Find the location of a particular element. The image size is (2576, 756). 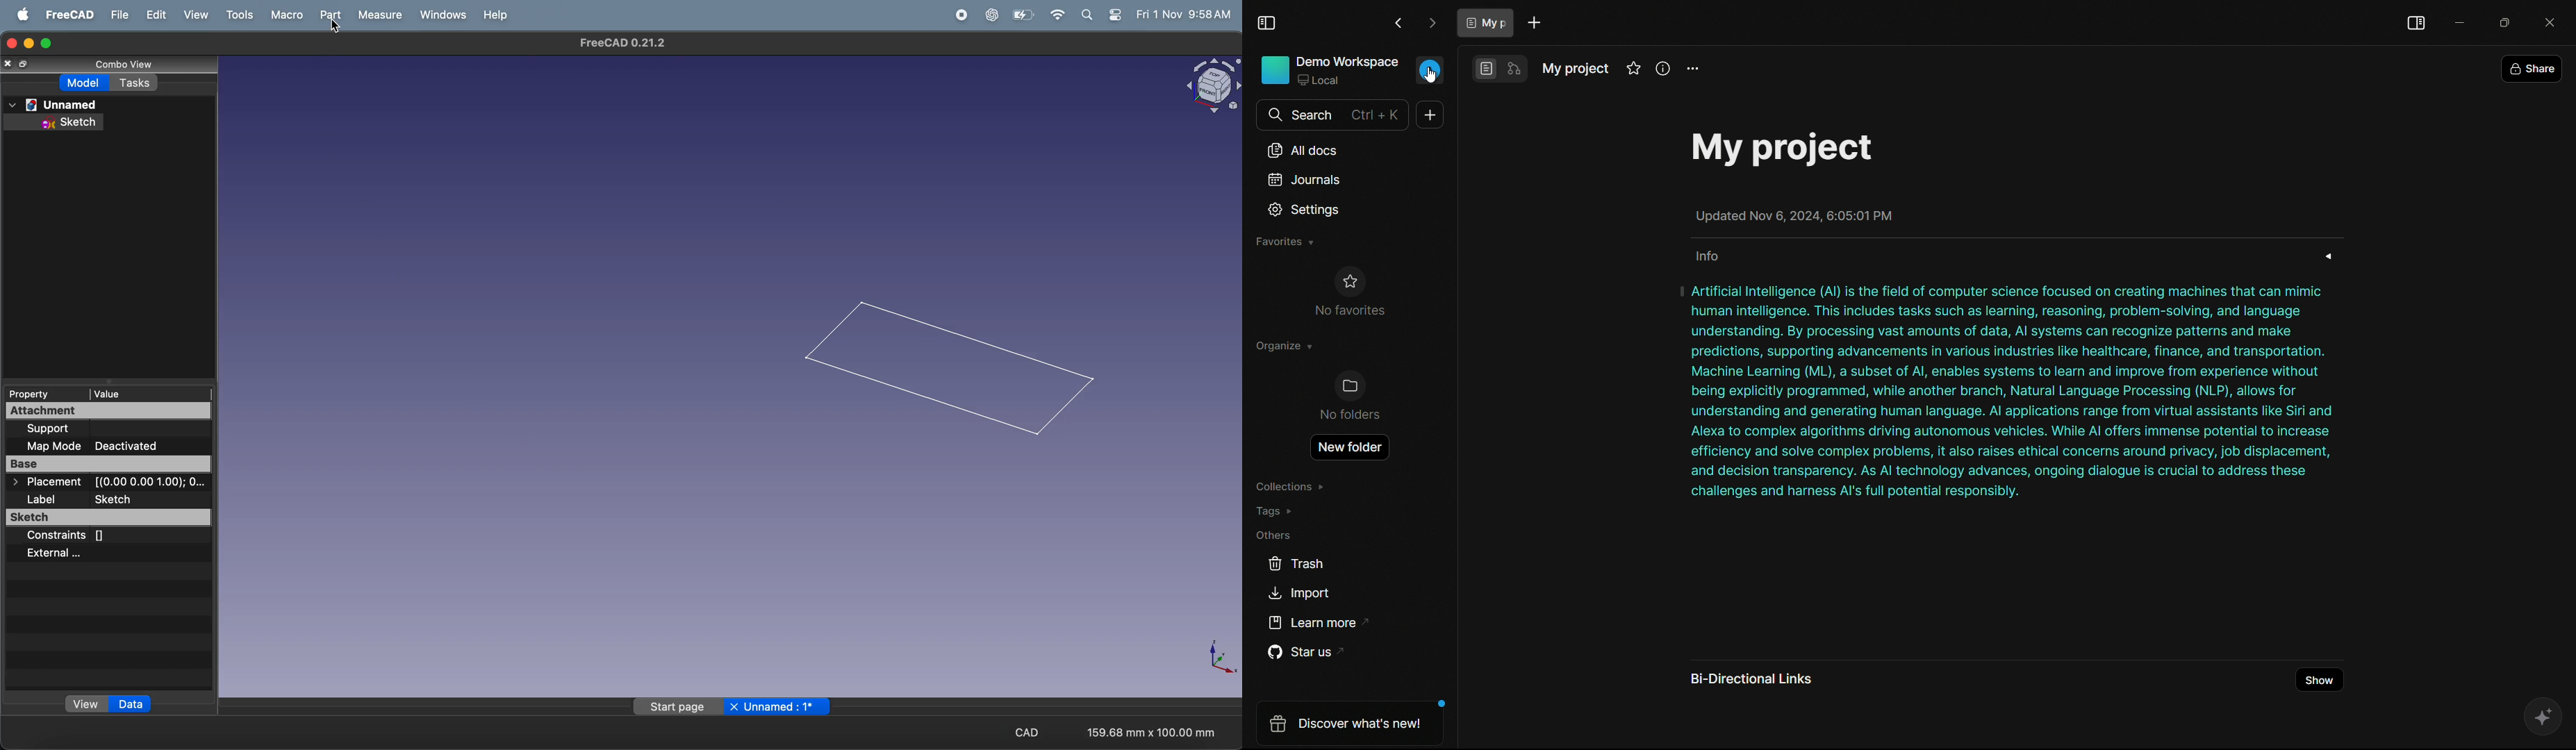

others is located at coordinates (1273, 538).